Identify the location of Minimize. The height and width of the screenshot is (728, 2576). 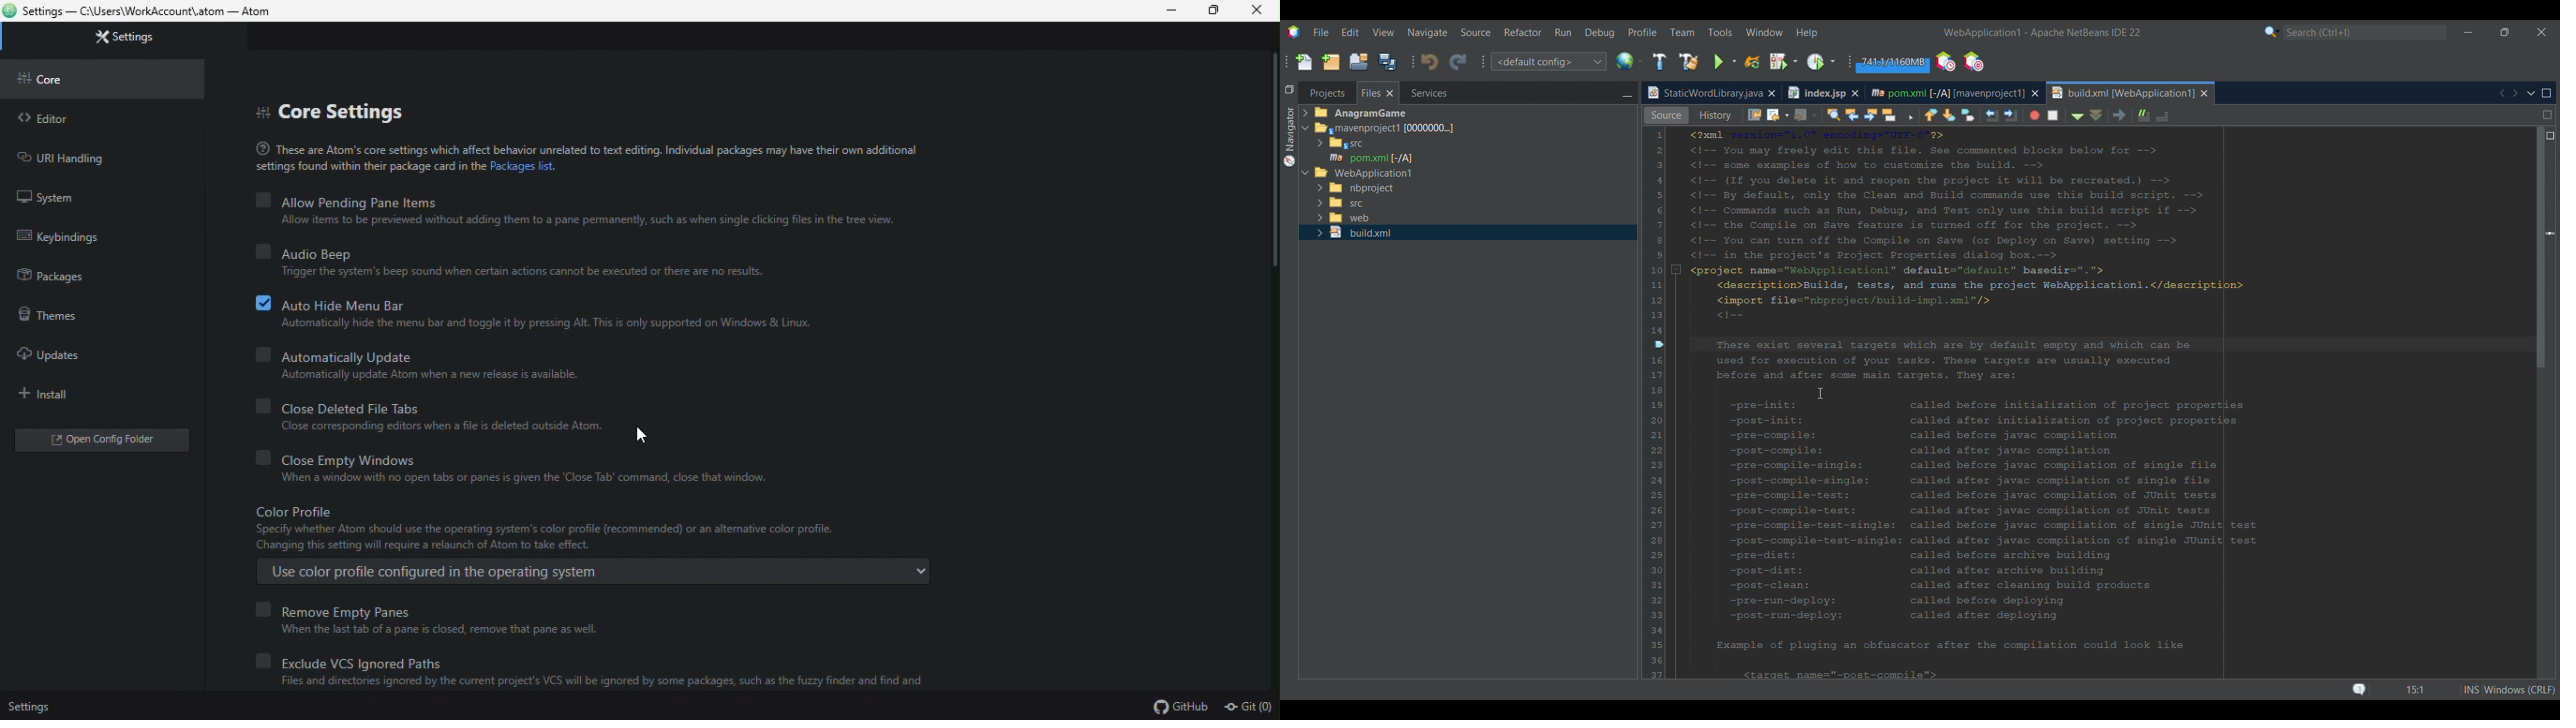
(1627, 94).